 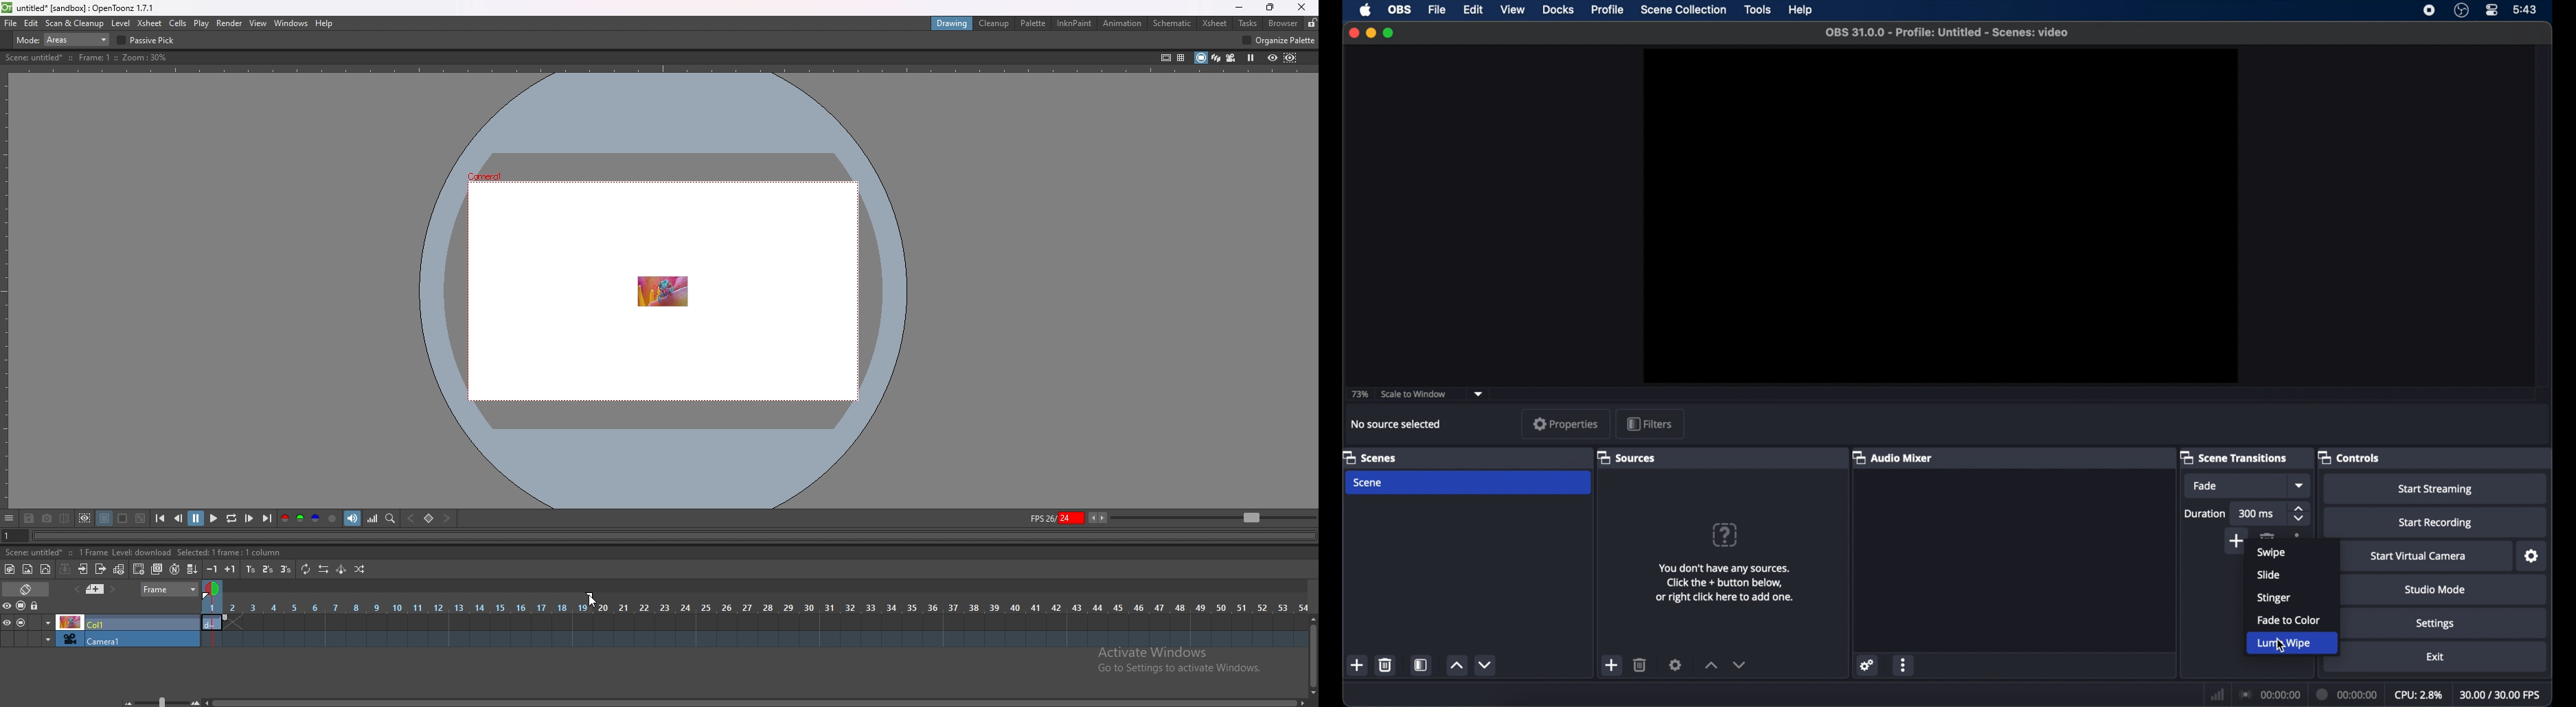 What do you see at coordinates (1368, 483) in the screenshot?
I see `scene` at bounding box center [1368, 483].